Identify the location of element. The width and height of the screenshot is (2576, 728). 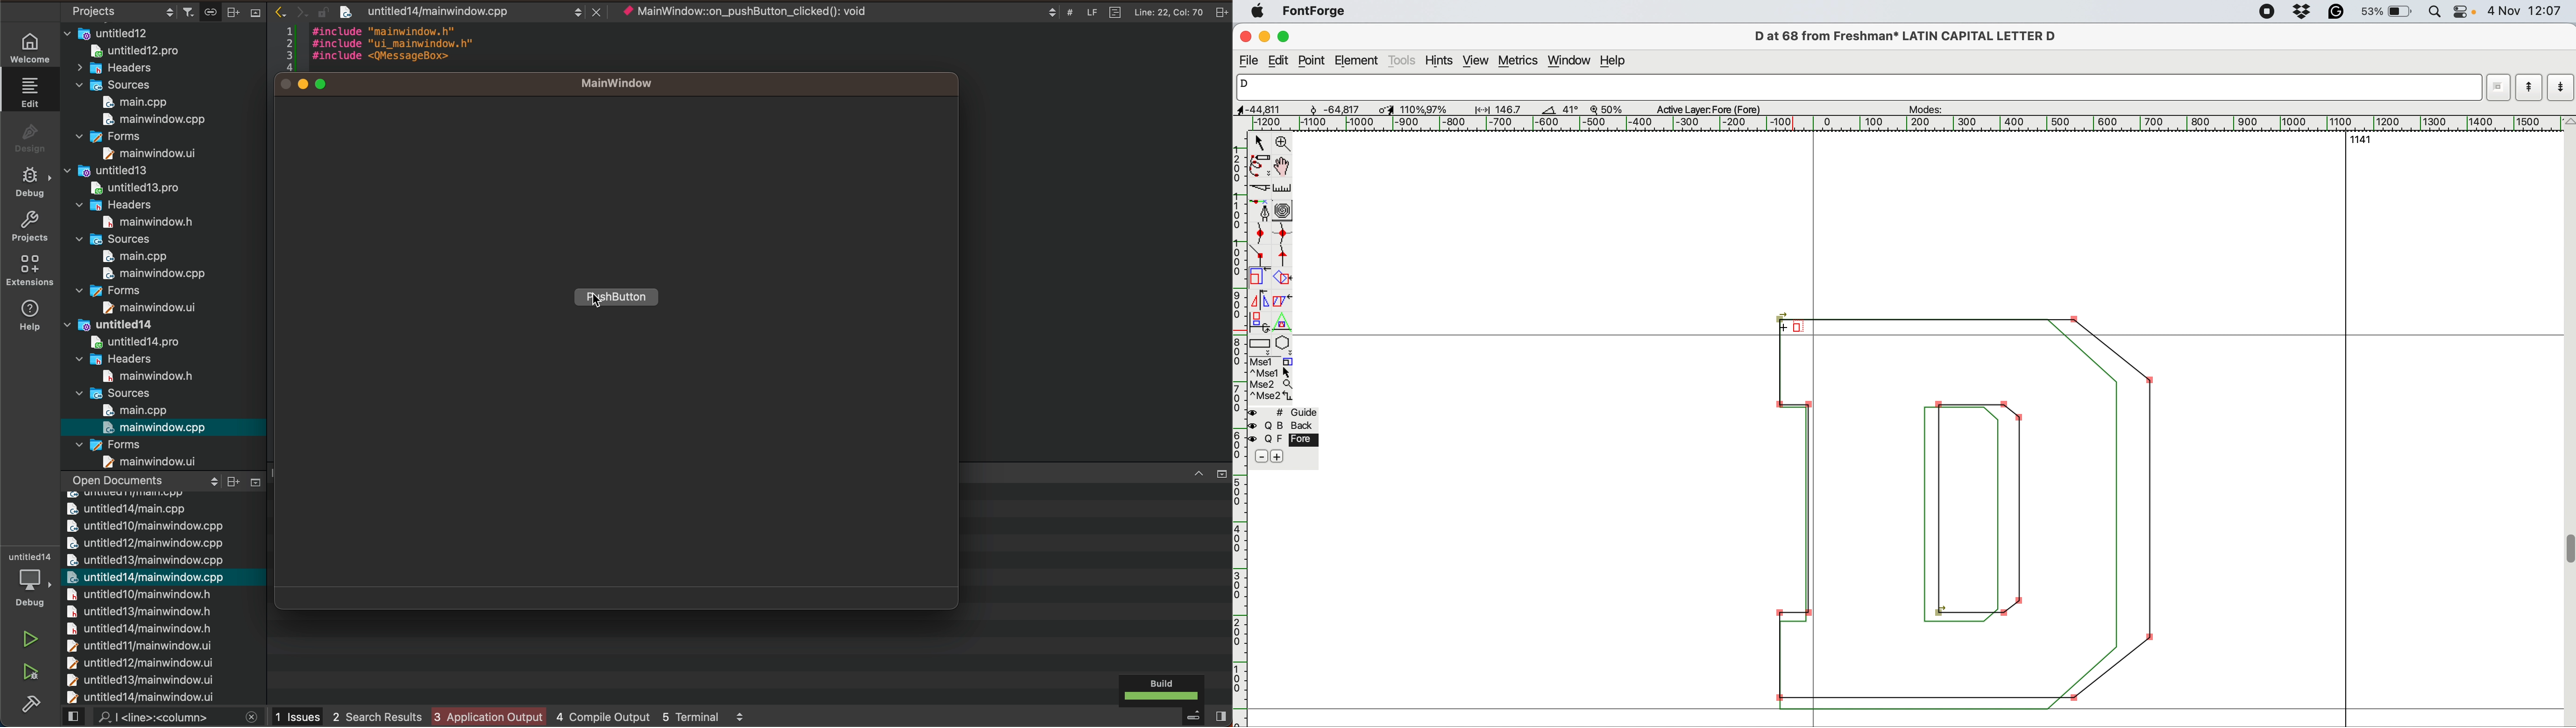
(1357, 61).